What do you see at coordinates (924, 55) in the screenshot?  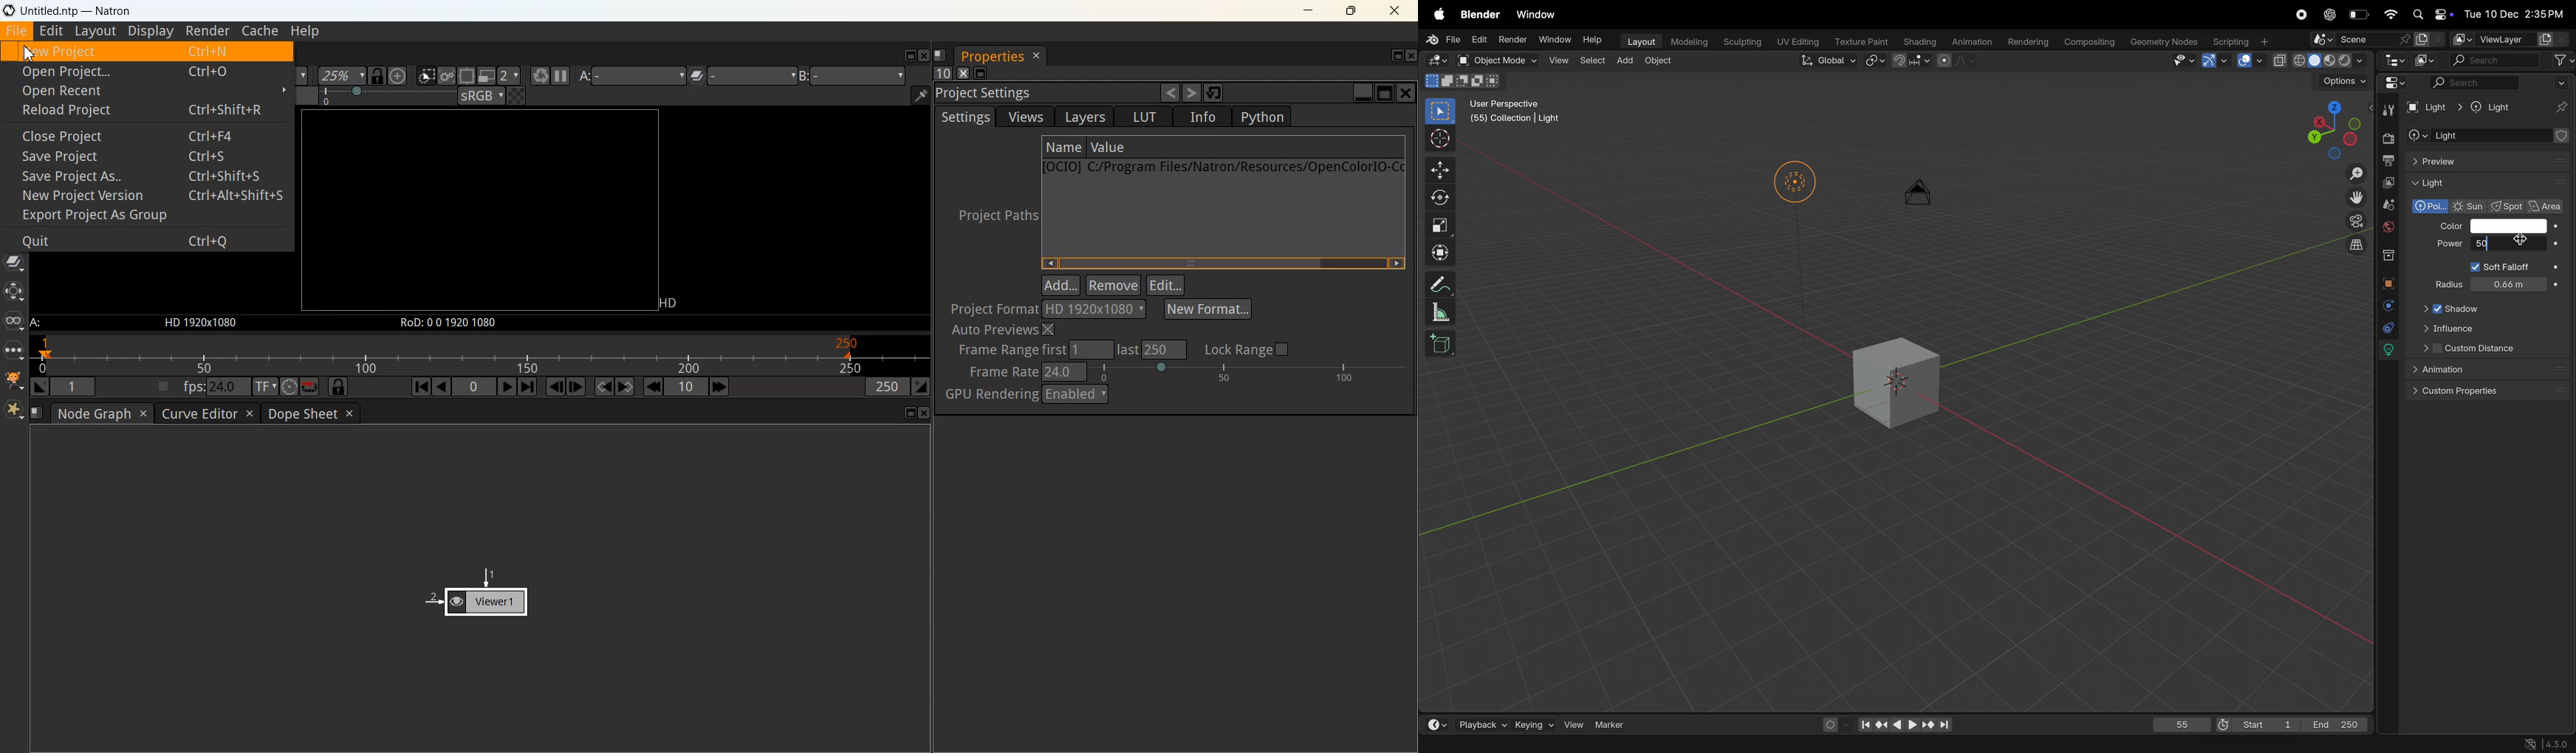 I see `Close` at bounding box center [924, 55].